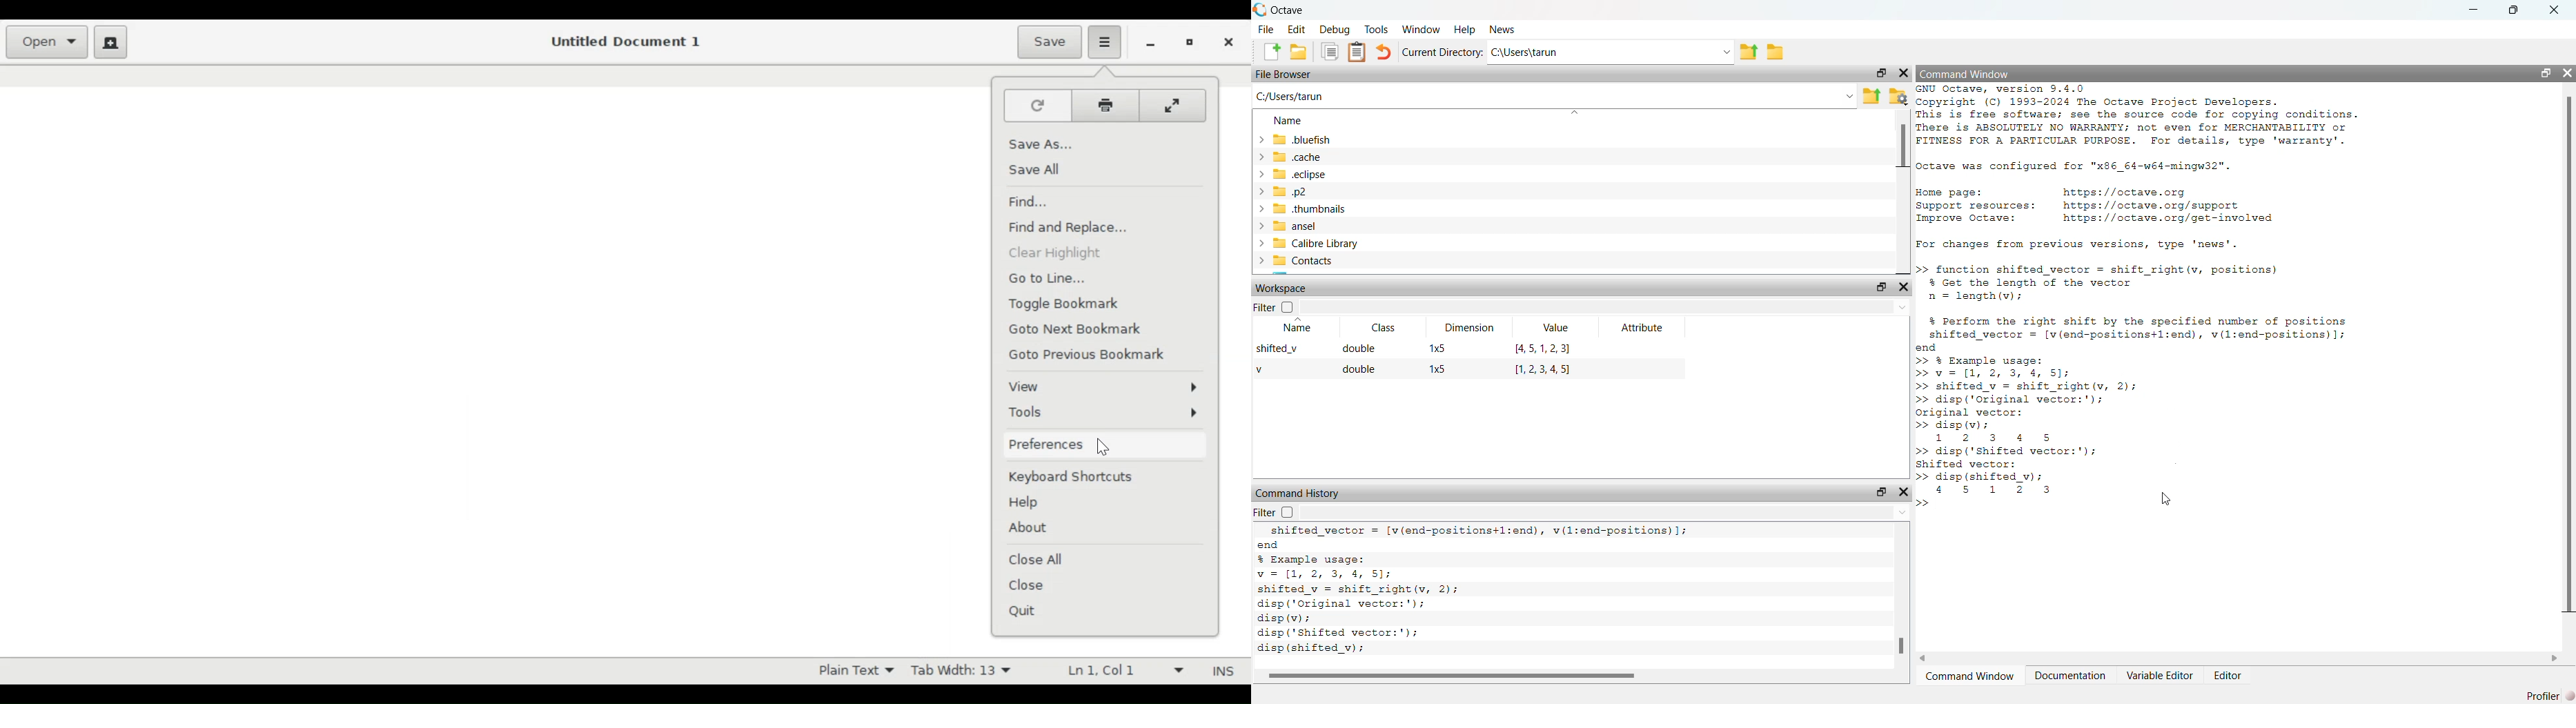 This screenshot has height=728, width=2576. Describe the element at coordinates (1443, 52) in the screenshot. I see `current directory` at that location.